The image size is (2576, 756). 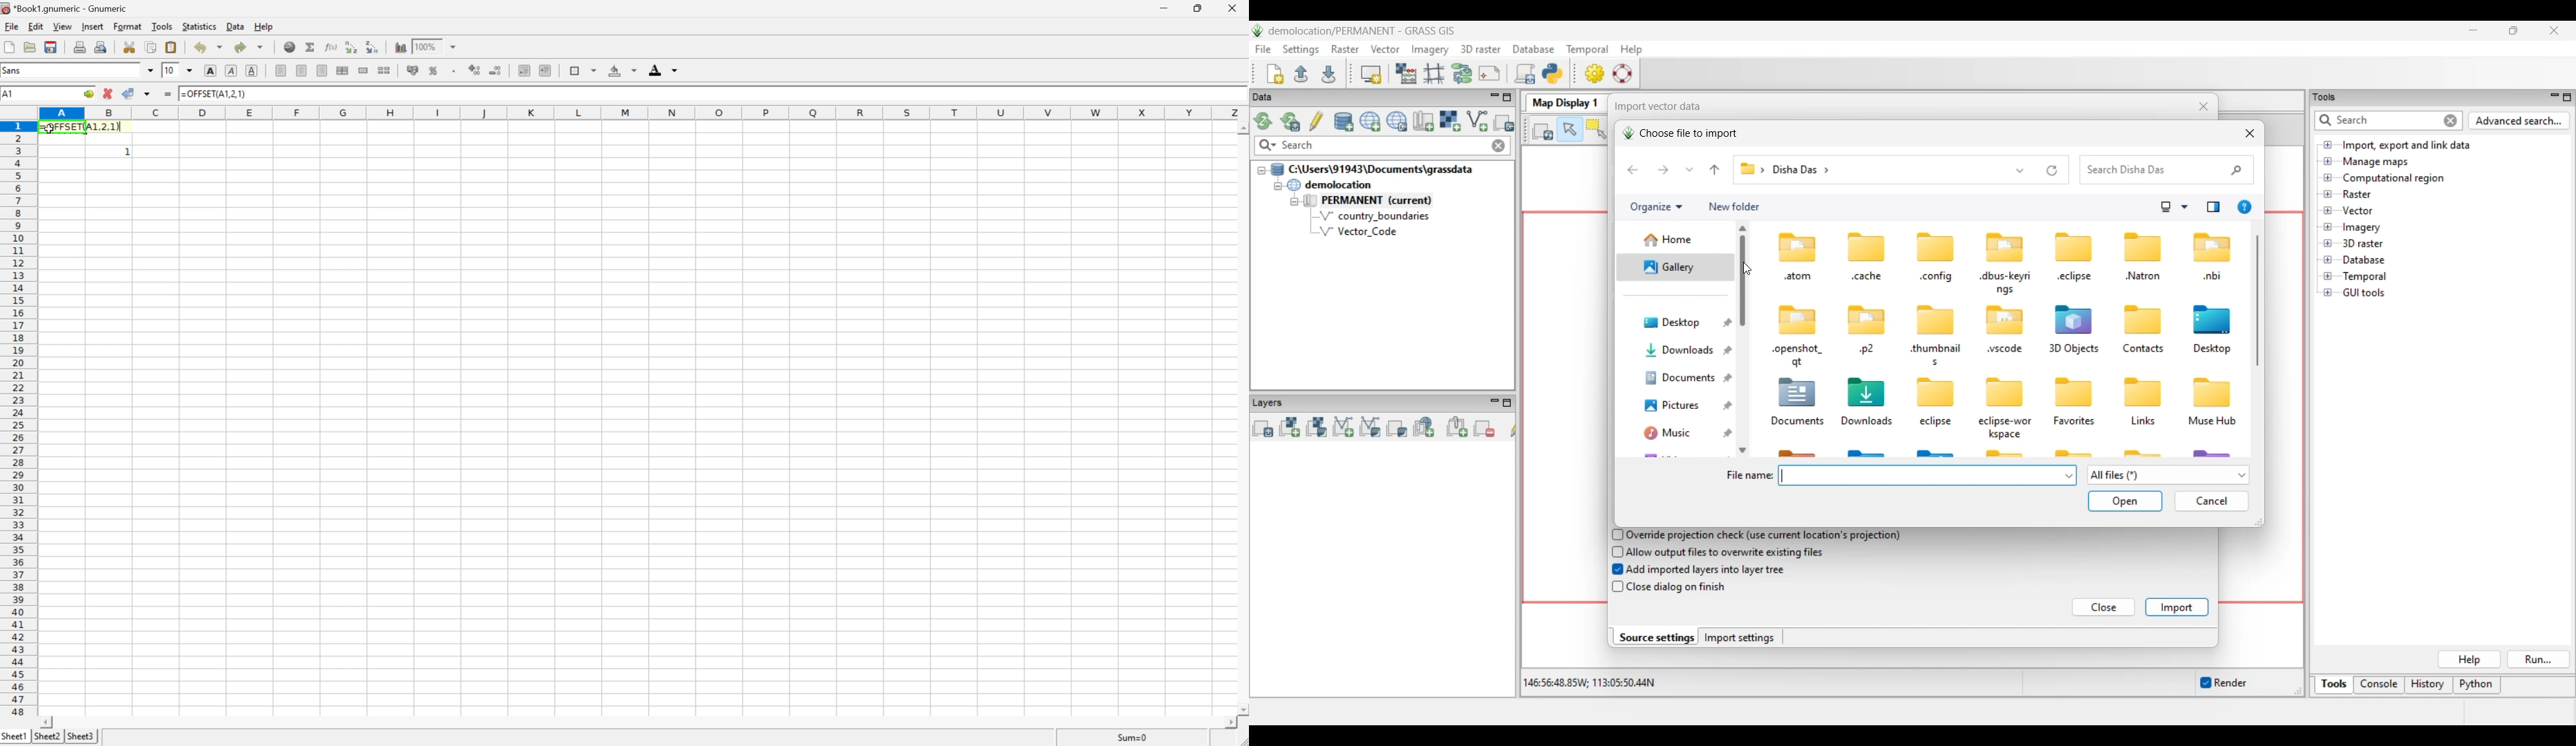 I want to click on background, so click(x=624, y=69).